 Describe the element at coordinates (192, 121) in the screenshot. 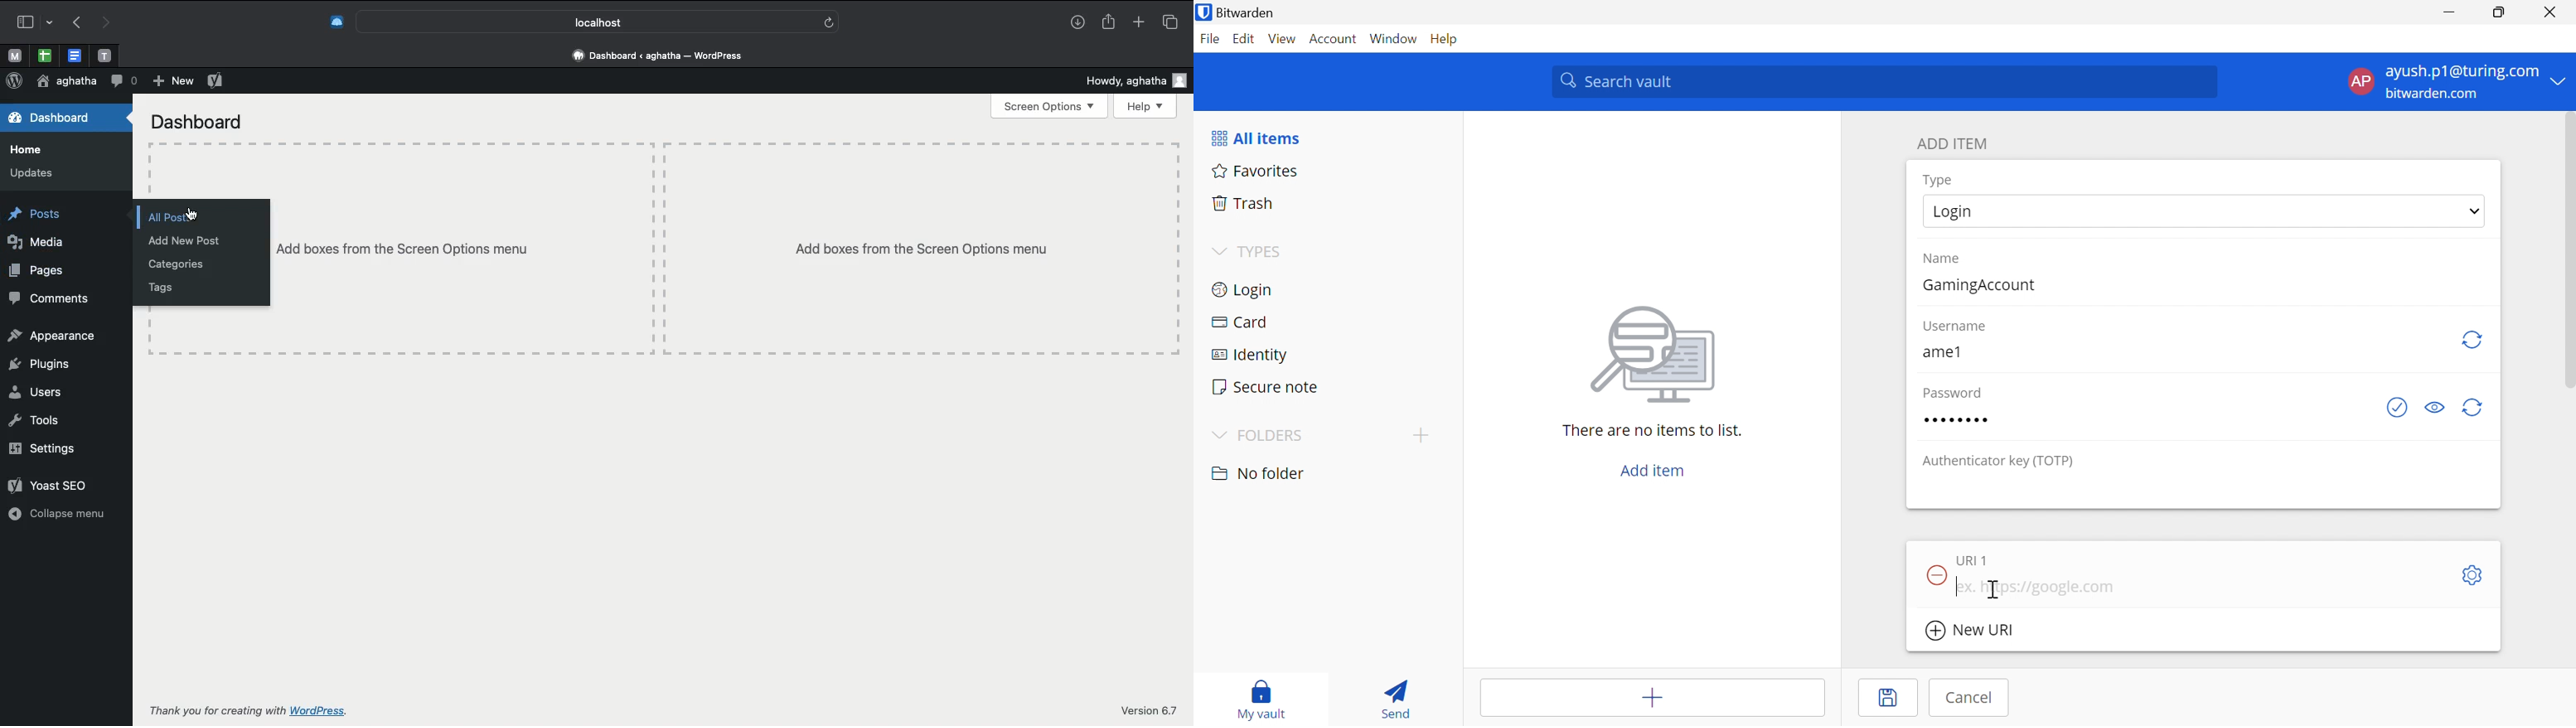

I see `Dashboard` at that location.